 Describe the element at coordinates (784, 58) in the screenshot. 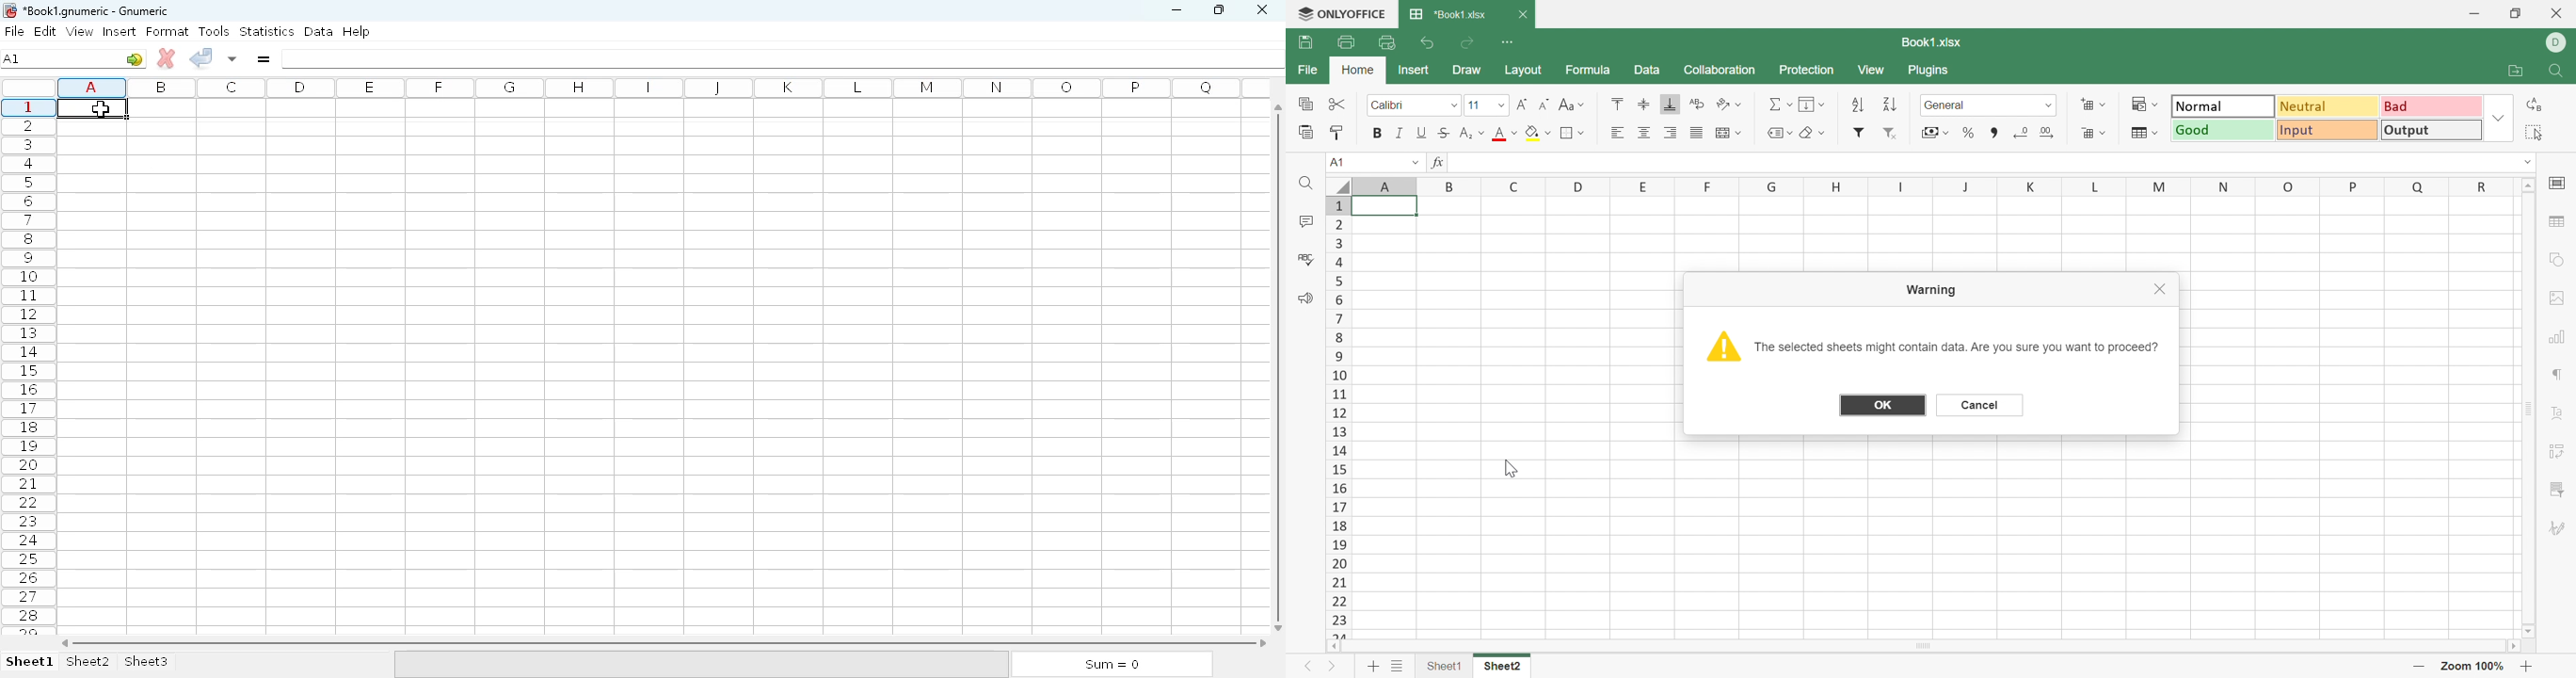

I see `formula bar` at that location.